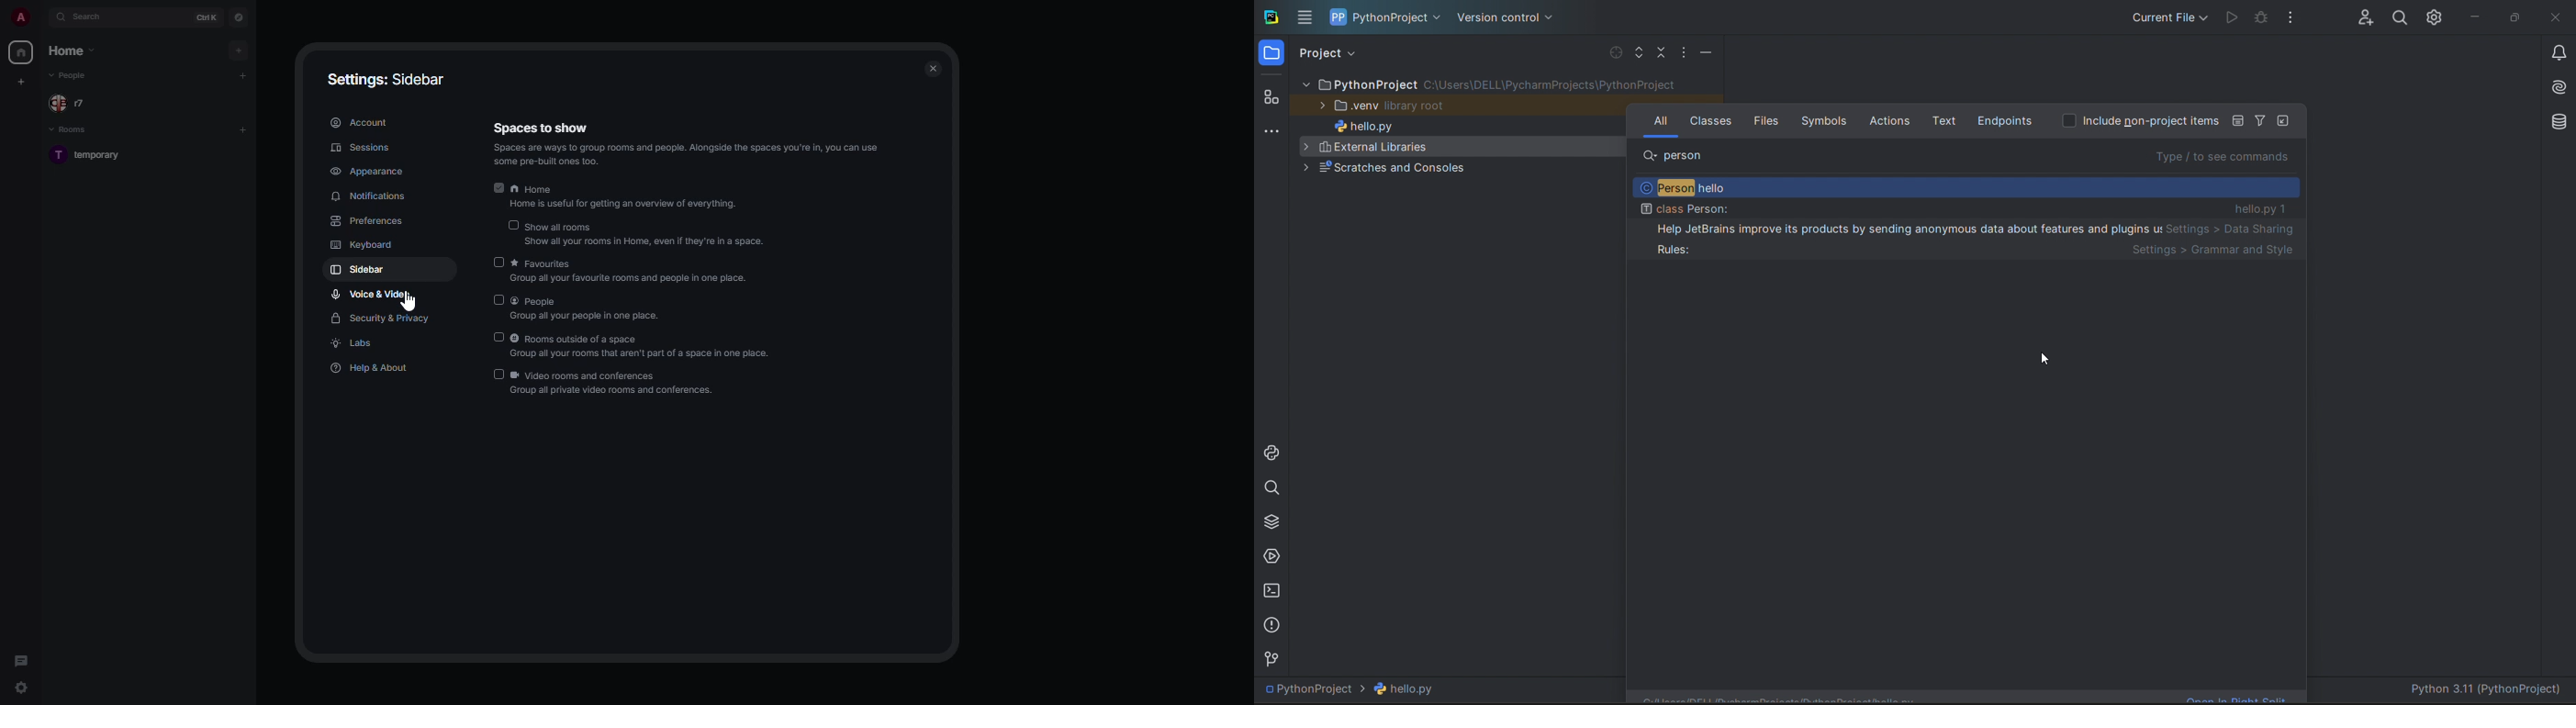 The image size is (2576, 728). I want to click on recommendations, so click(1965, 186).